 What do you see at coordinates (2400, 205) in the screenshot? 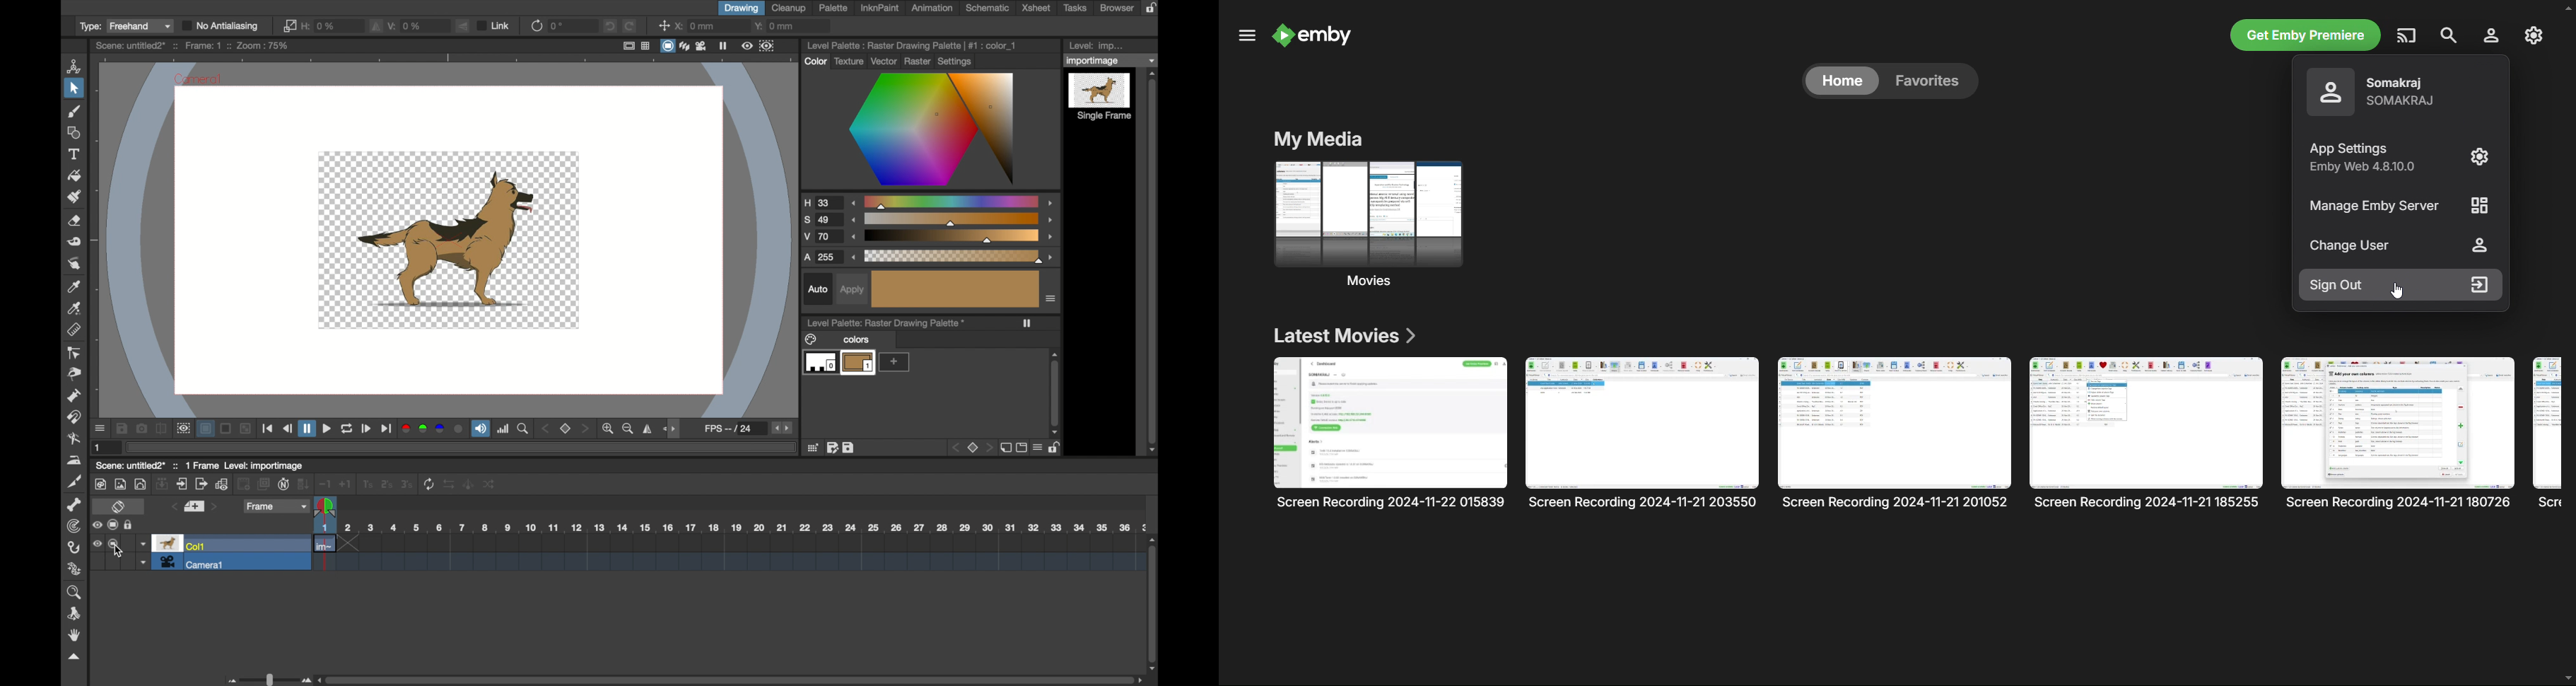
I see `manage Emby server` at bounding box center [2400, 205].